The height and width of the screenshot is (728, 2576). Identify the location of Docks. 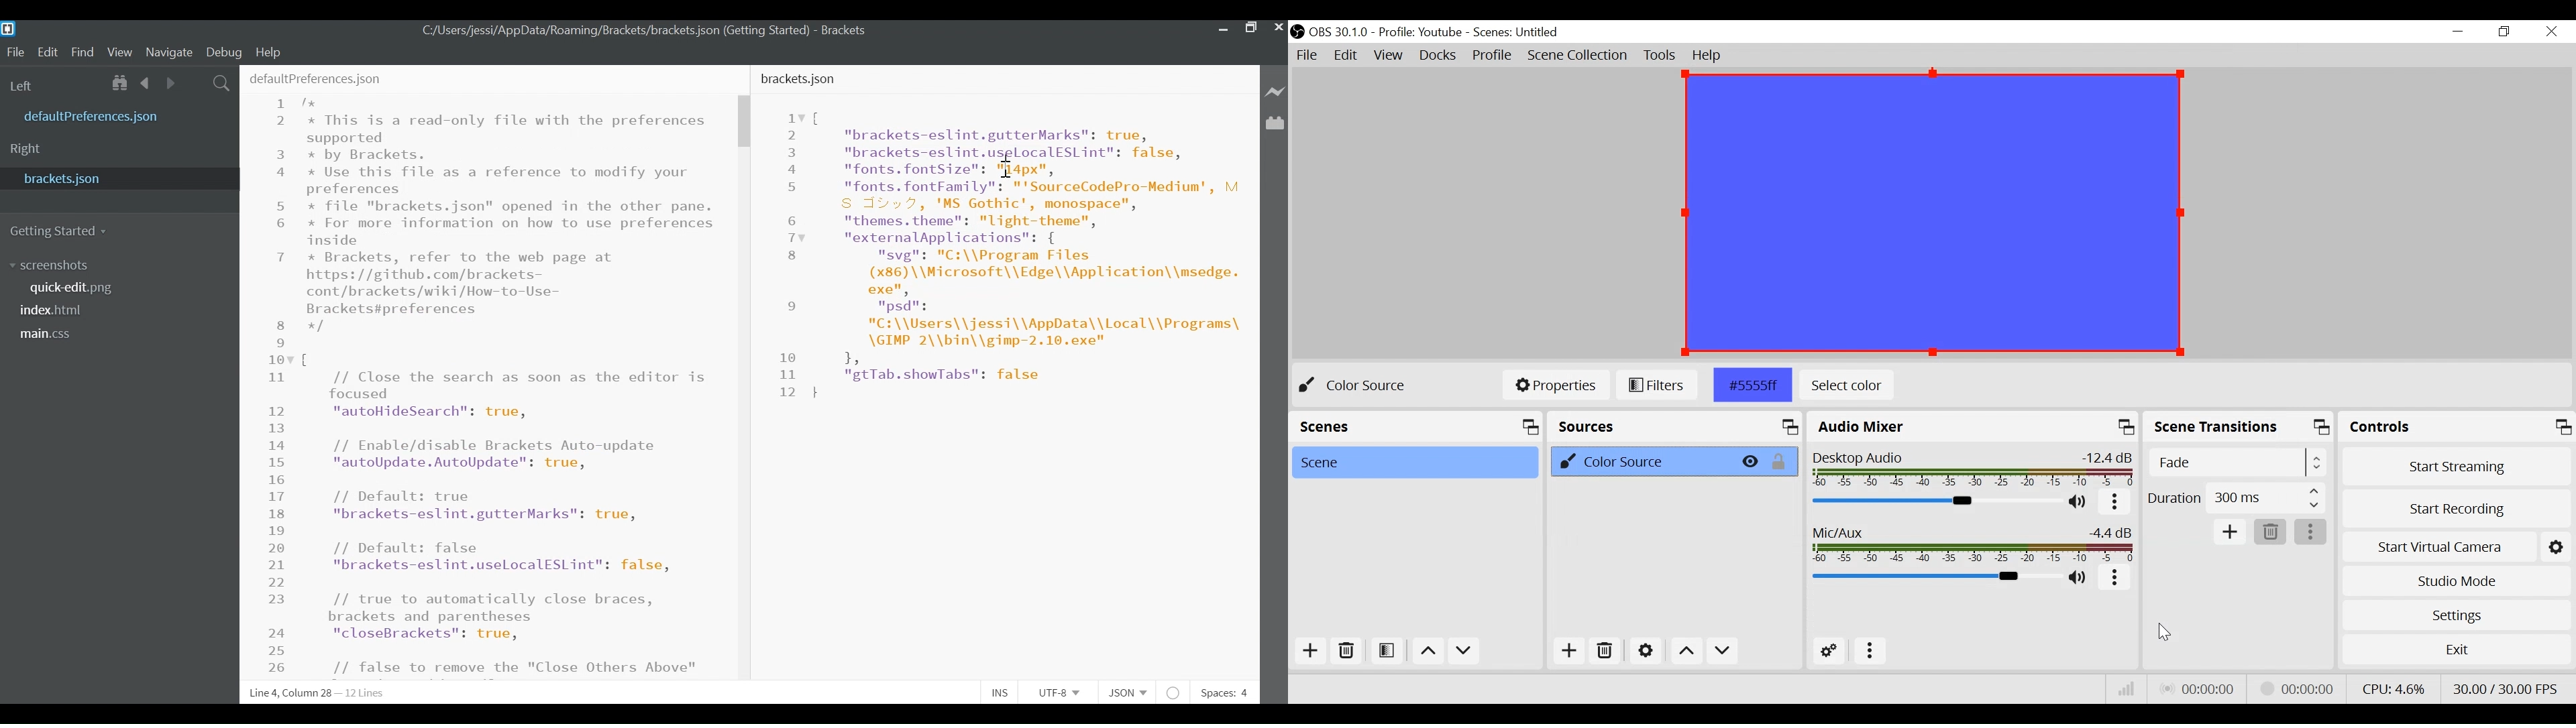
(1439, 56).